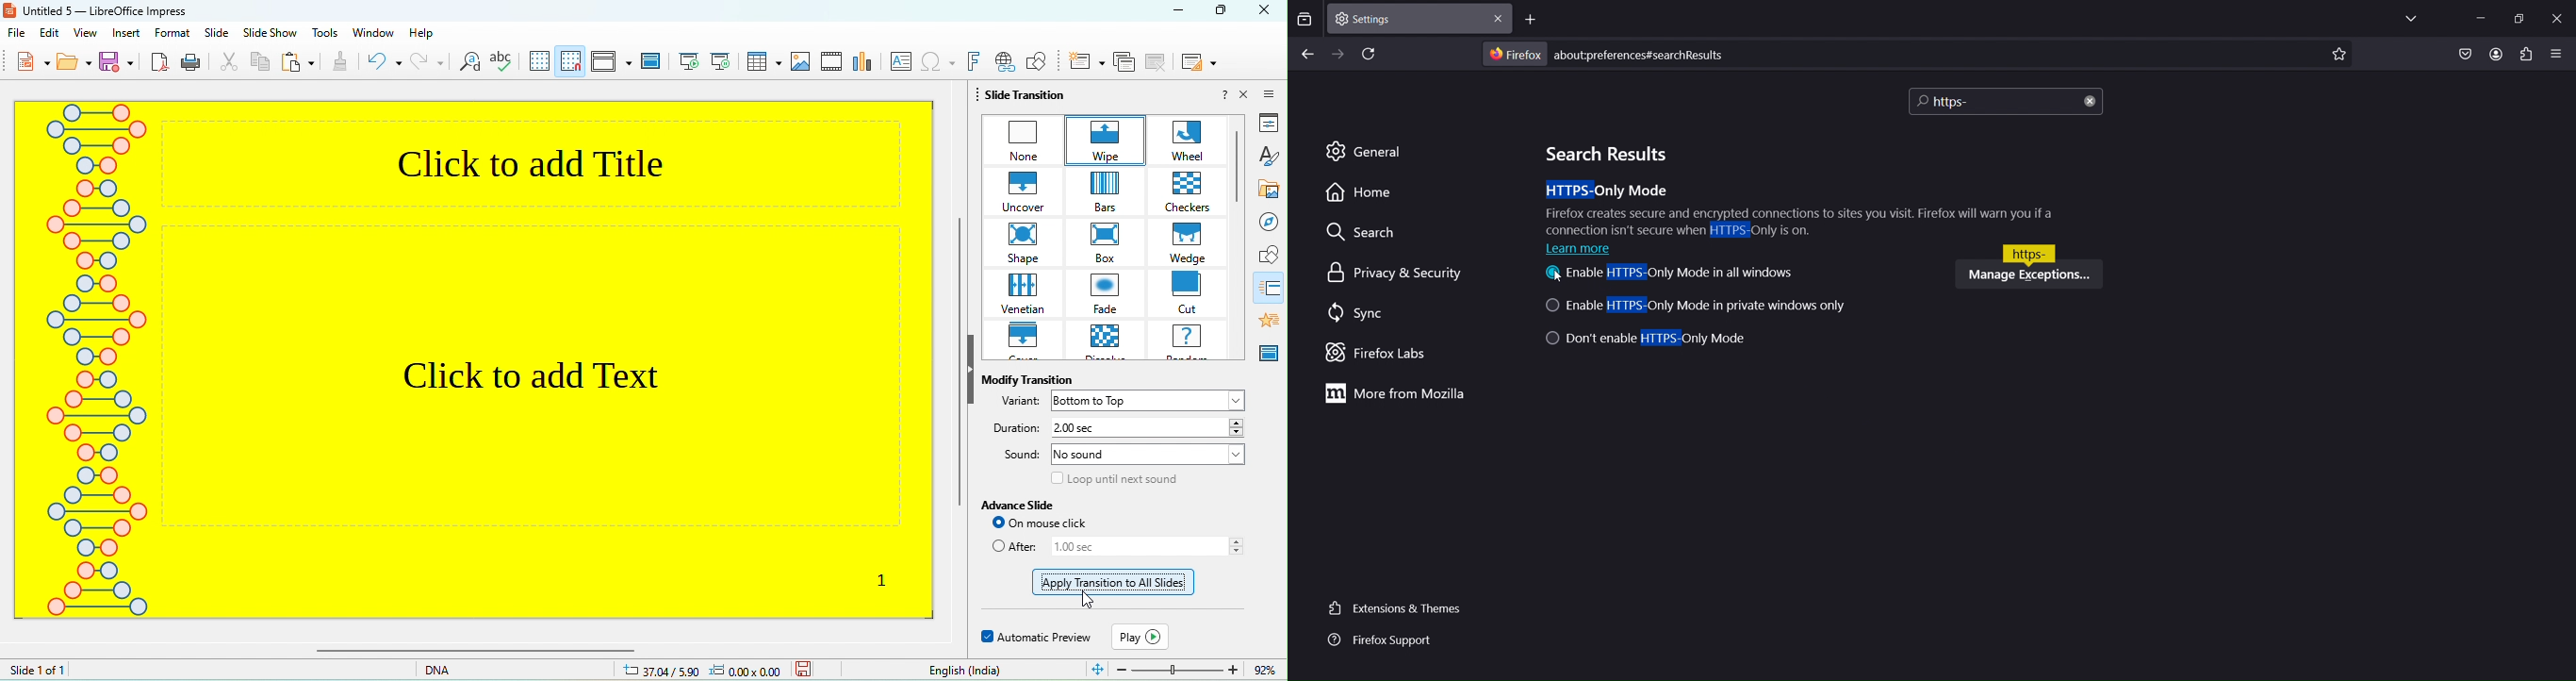  I want to click on slide layout, so click(1196, 61).